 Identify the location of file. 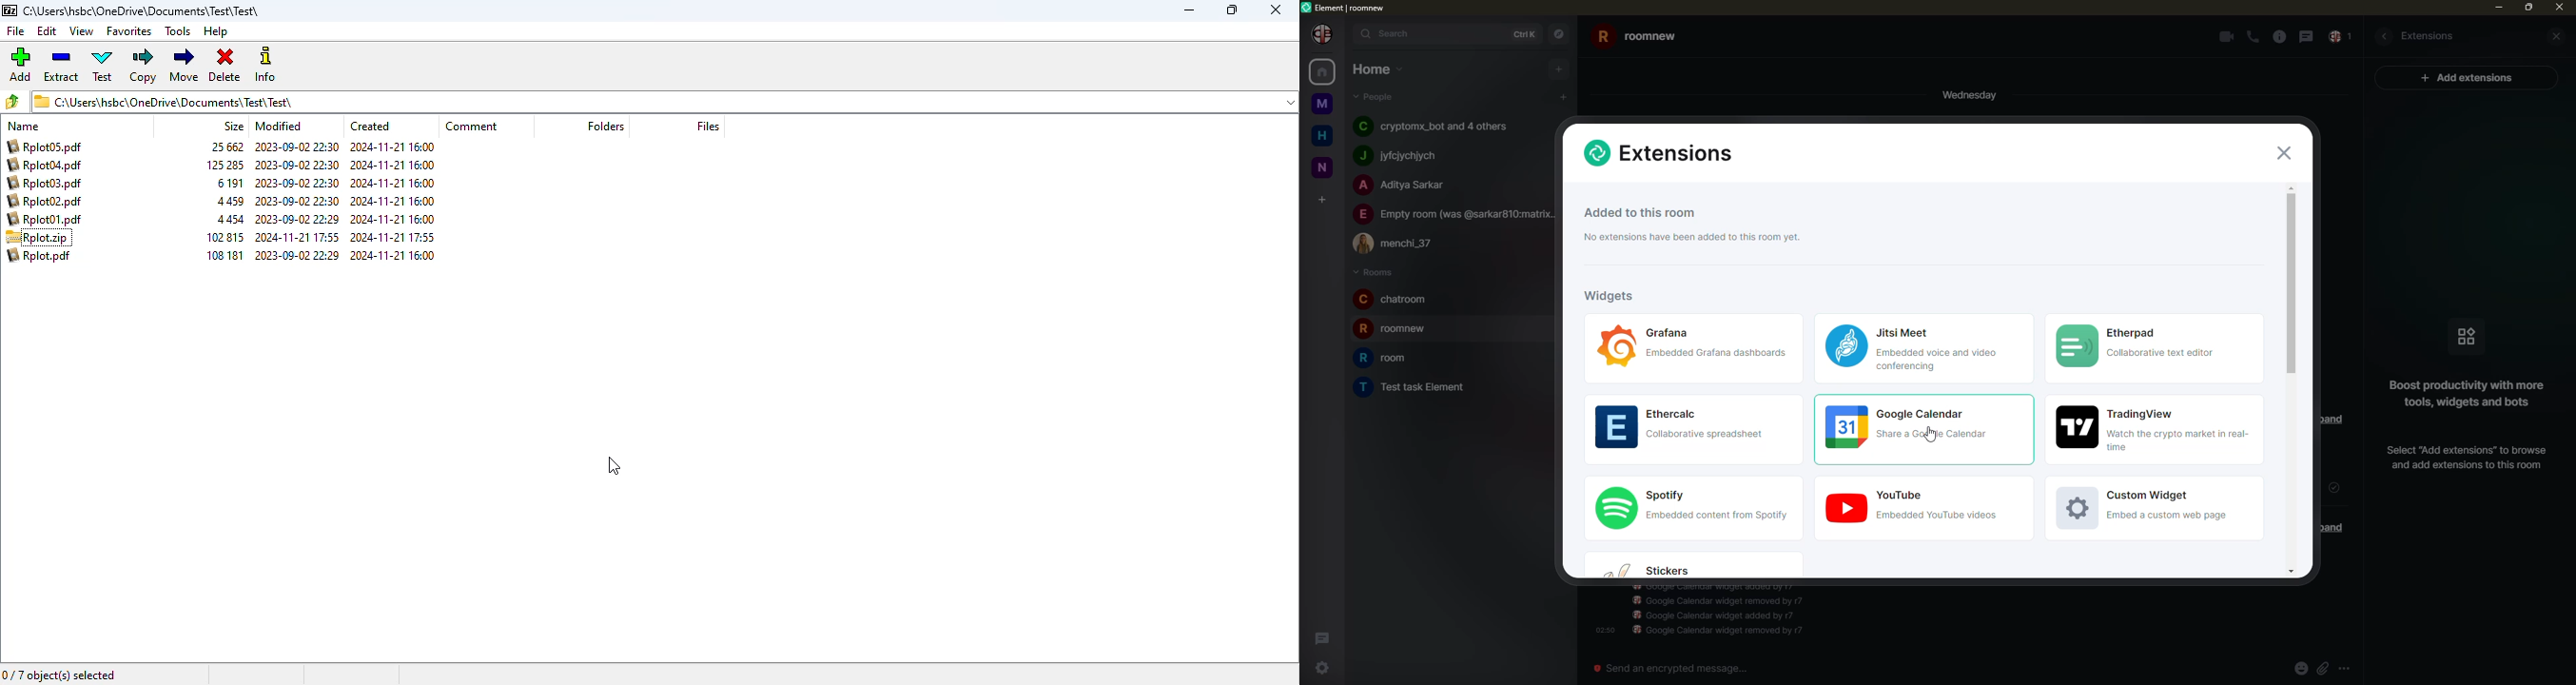
(16, 31).